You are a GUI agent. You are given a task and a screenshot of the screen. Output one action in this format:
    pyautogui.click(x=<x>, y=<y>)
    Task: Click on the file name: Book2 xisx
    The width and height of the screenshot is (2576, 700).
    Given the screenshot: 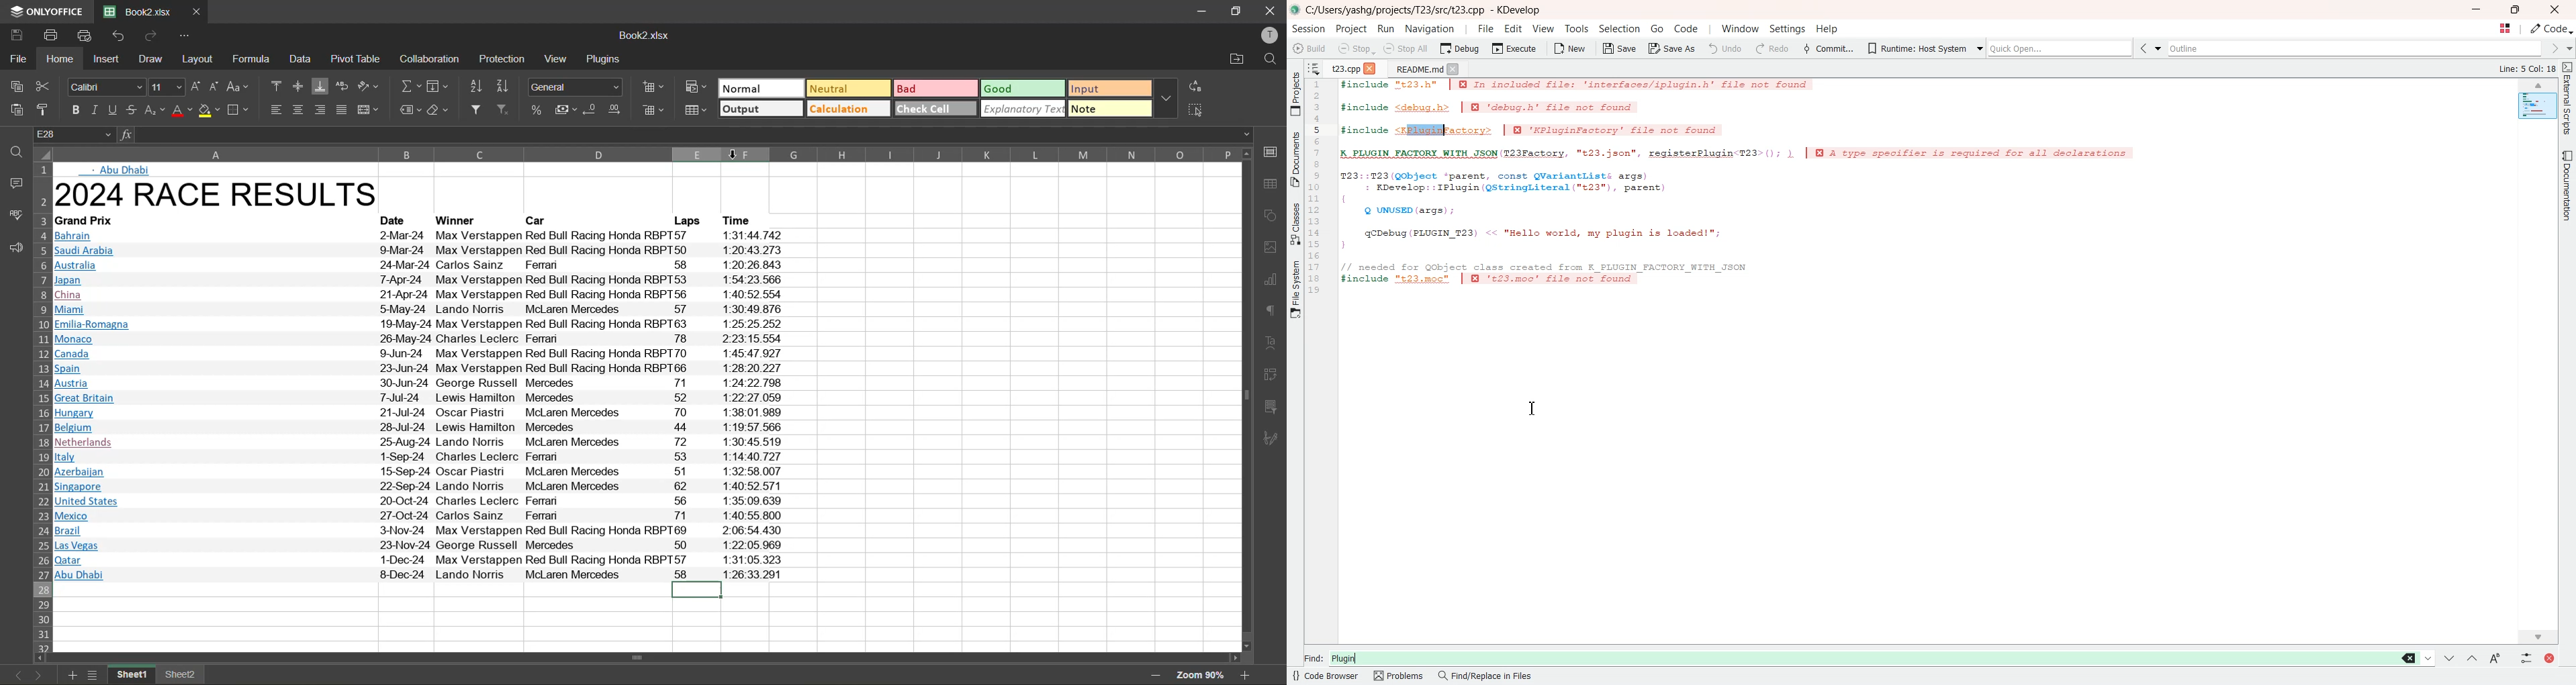 What is the action you would take?
    pyautogui.click(x=136, y=12)
    